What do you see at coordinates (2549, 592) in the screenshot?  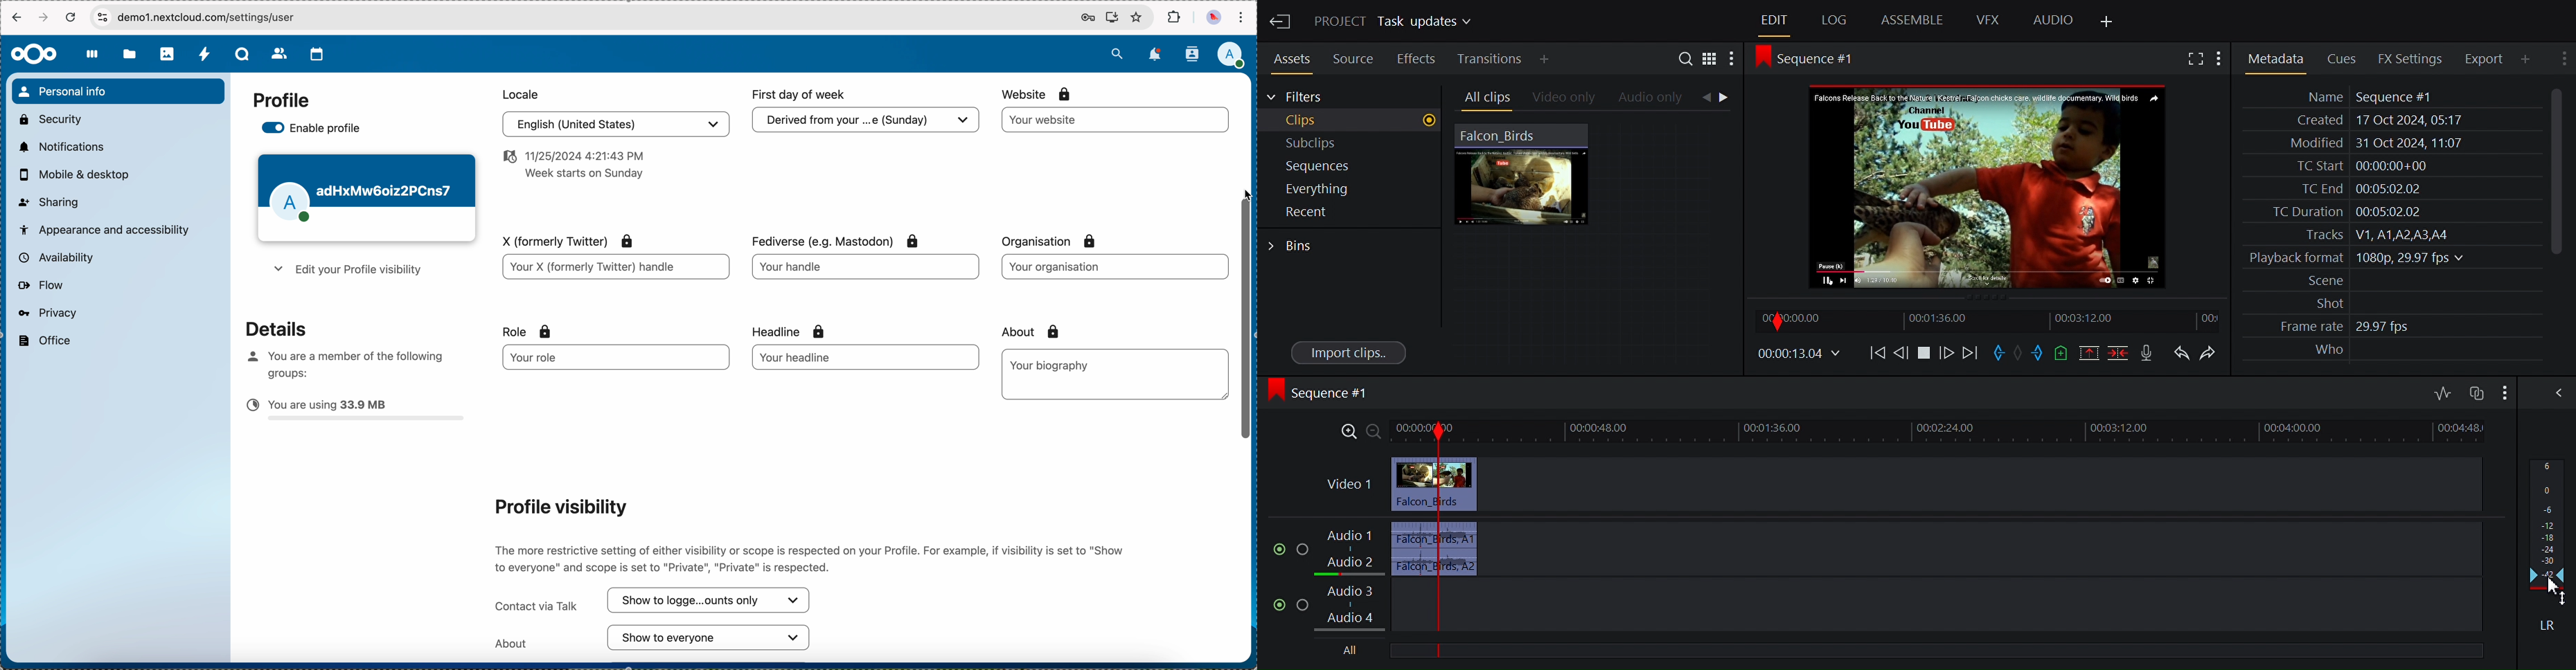 I see `Cursor` at bounding box center [2549, 592].